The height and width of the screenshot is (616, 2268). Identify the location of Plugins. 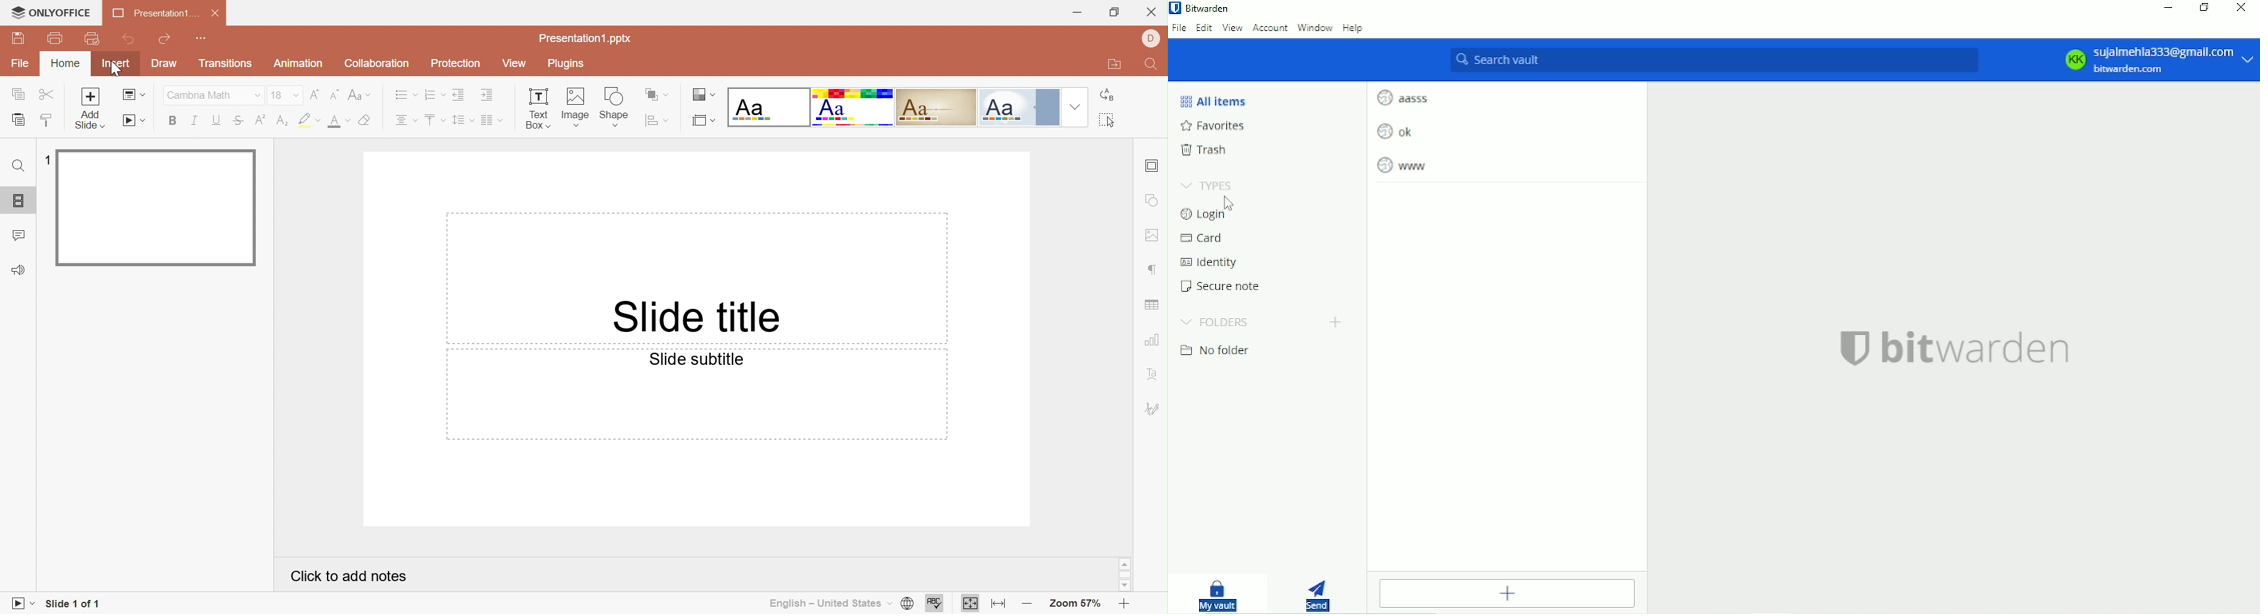
(565, 65).